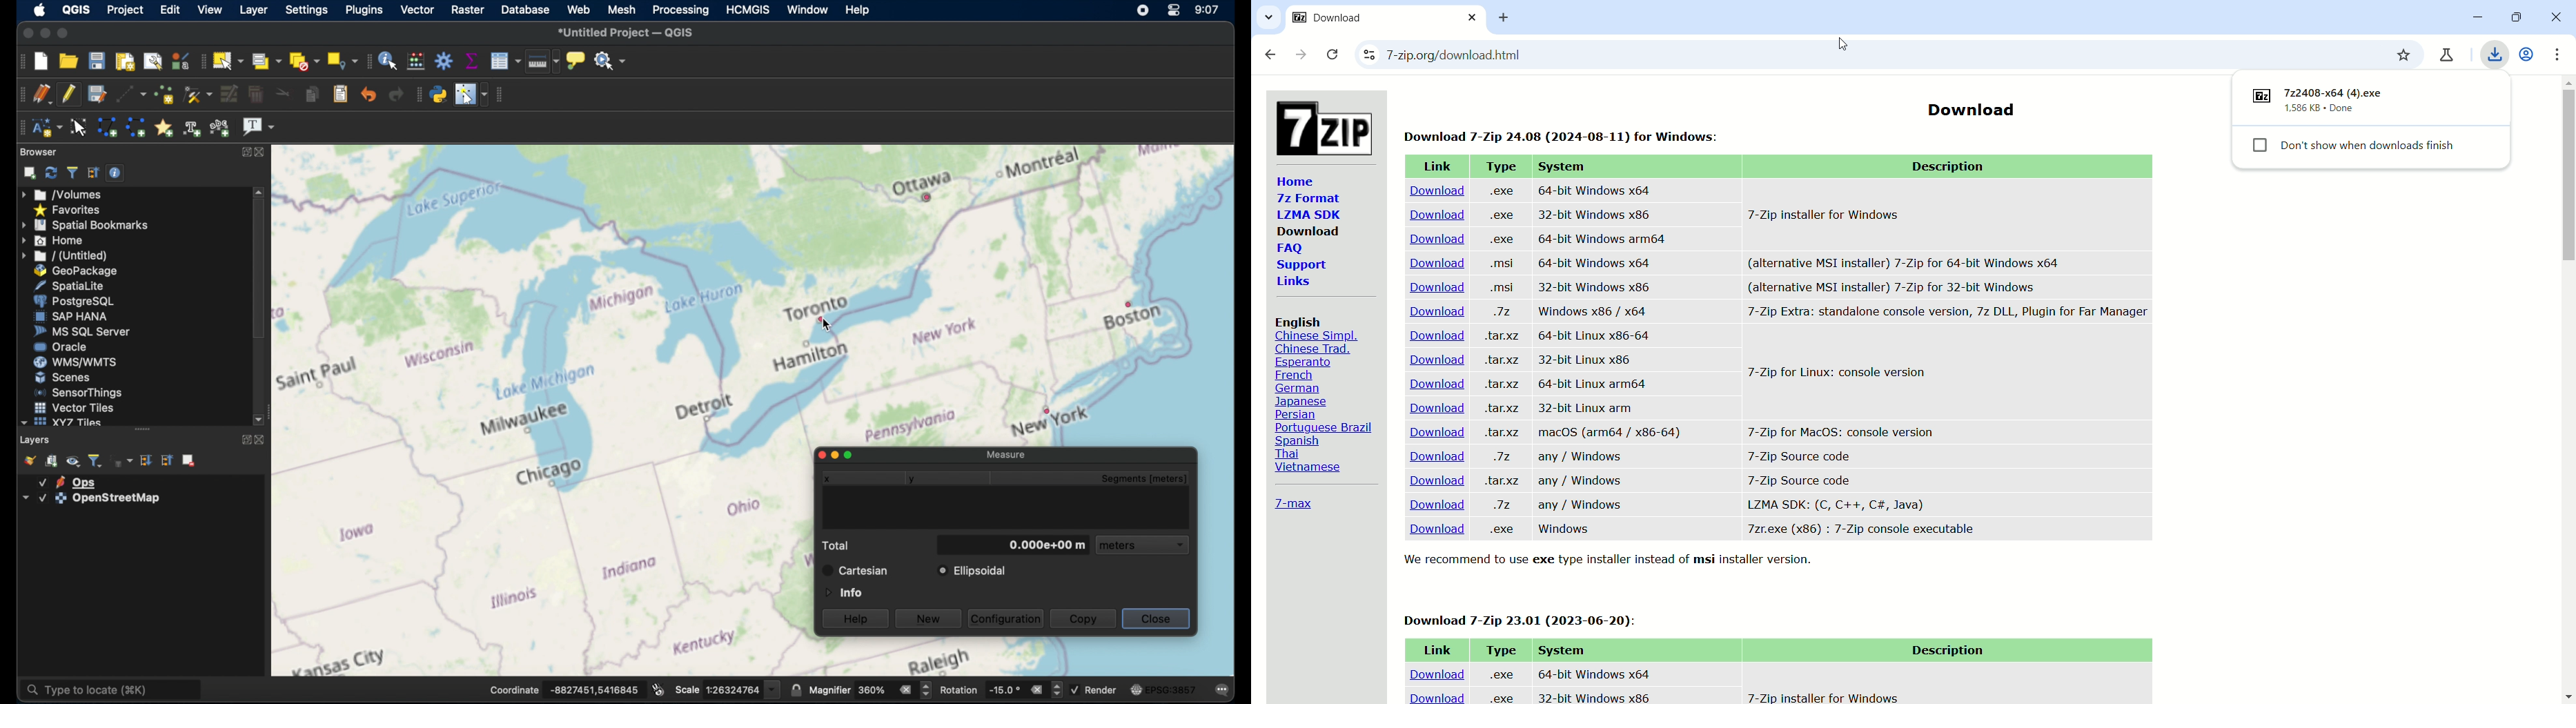  I want to click on create line annotation, so click(136, 127).